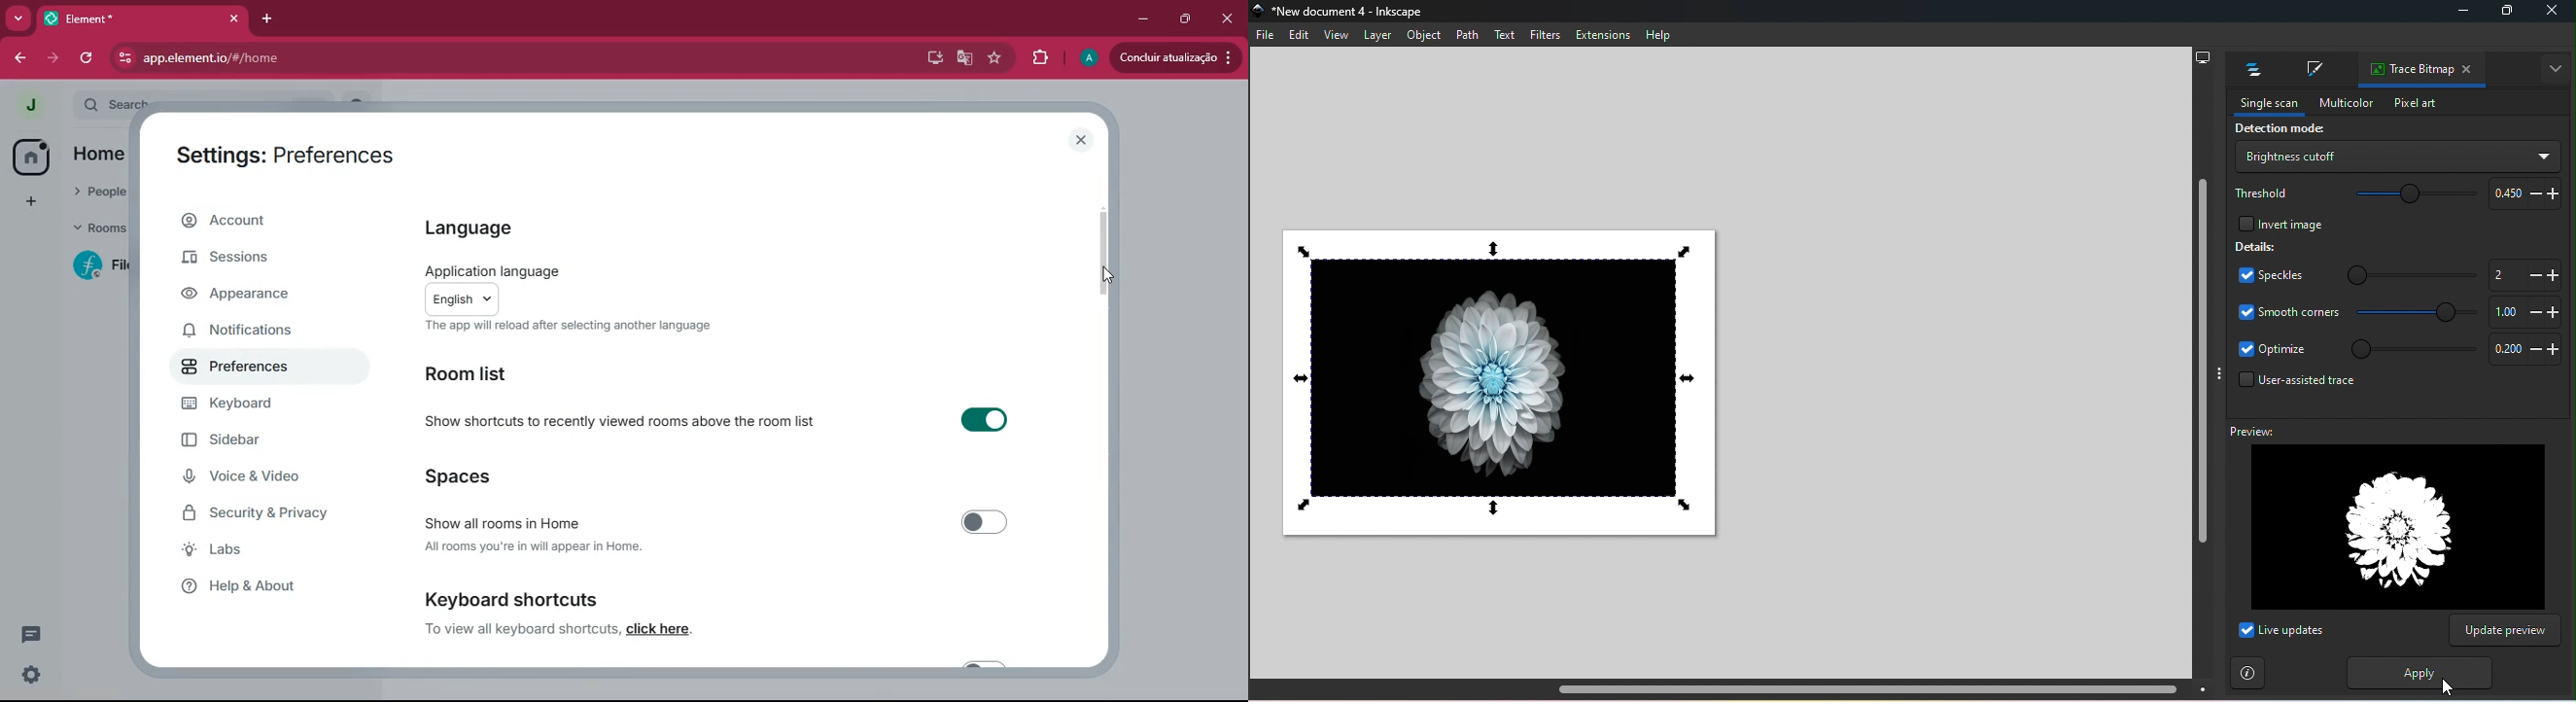 The width and height of the screenshot is (2576, 728). I want to click on threads, so click(31, 634).